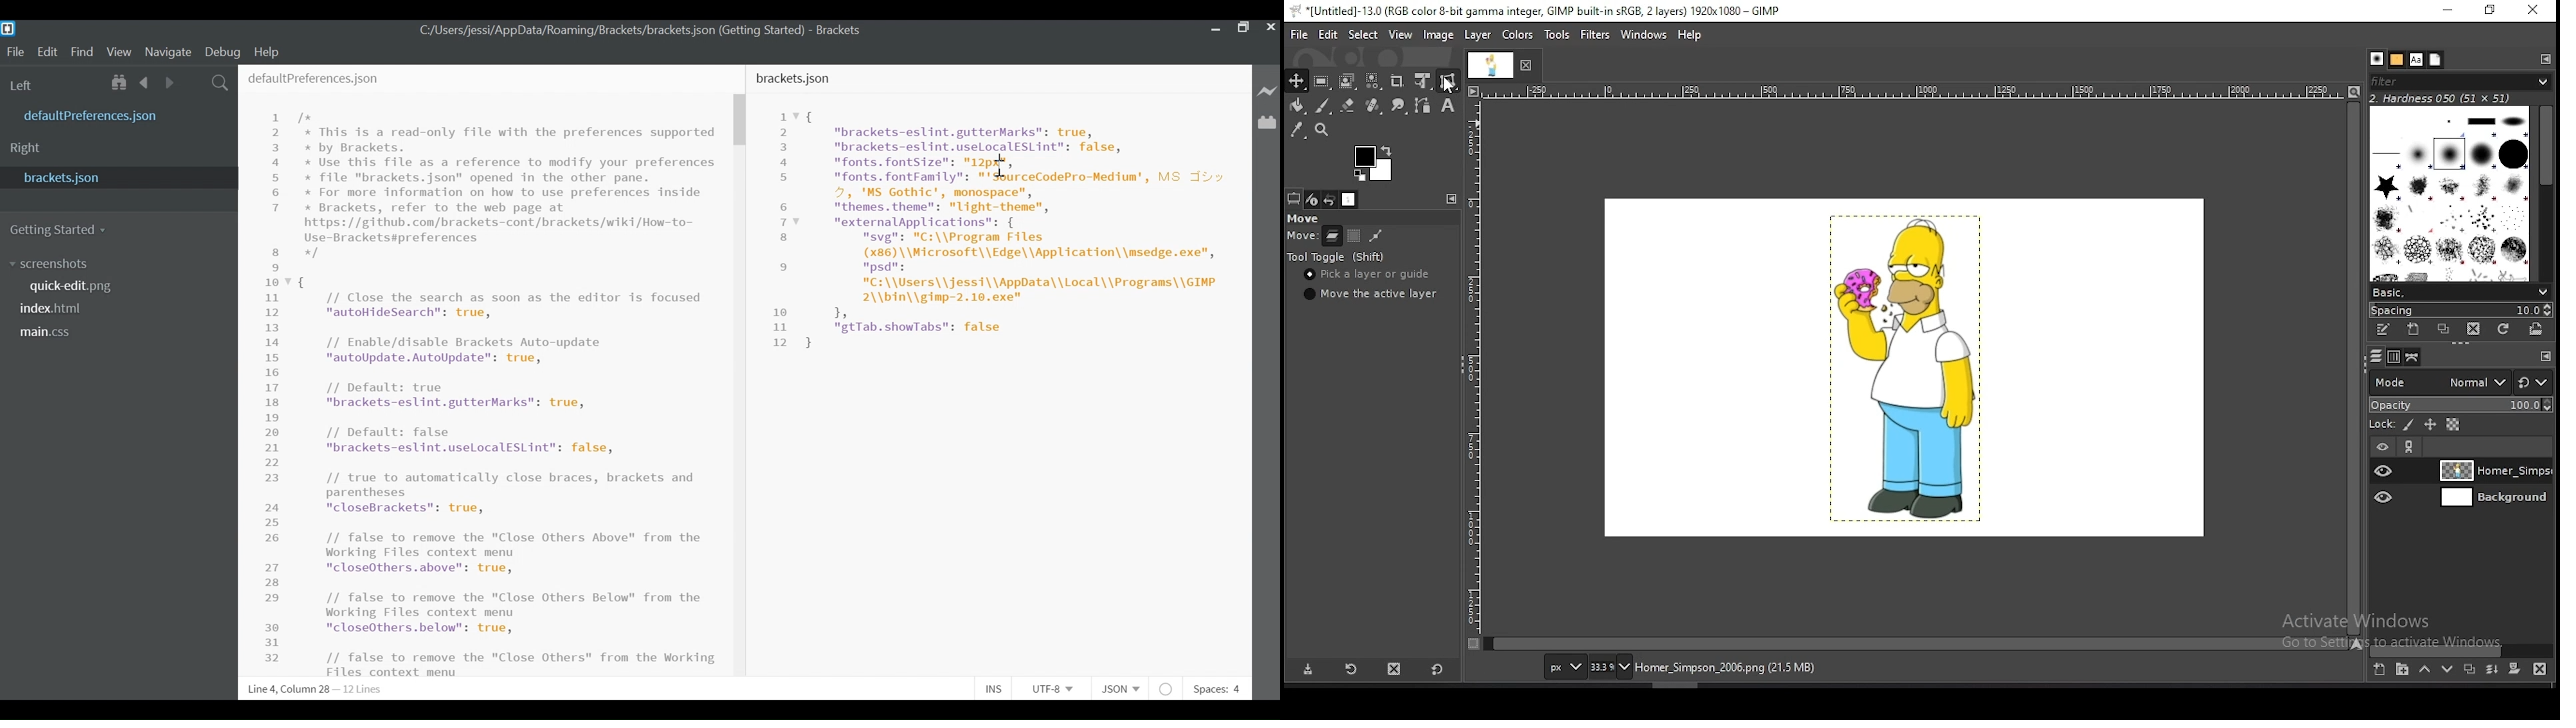  What do you see at coordinates (2425, 672) in the screenshot?
I see `move layer one step up` at bounding box center [2425, 672].